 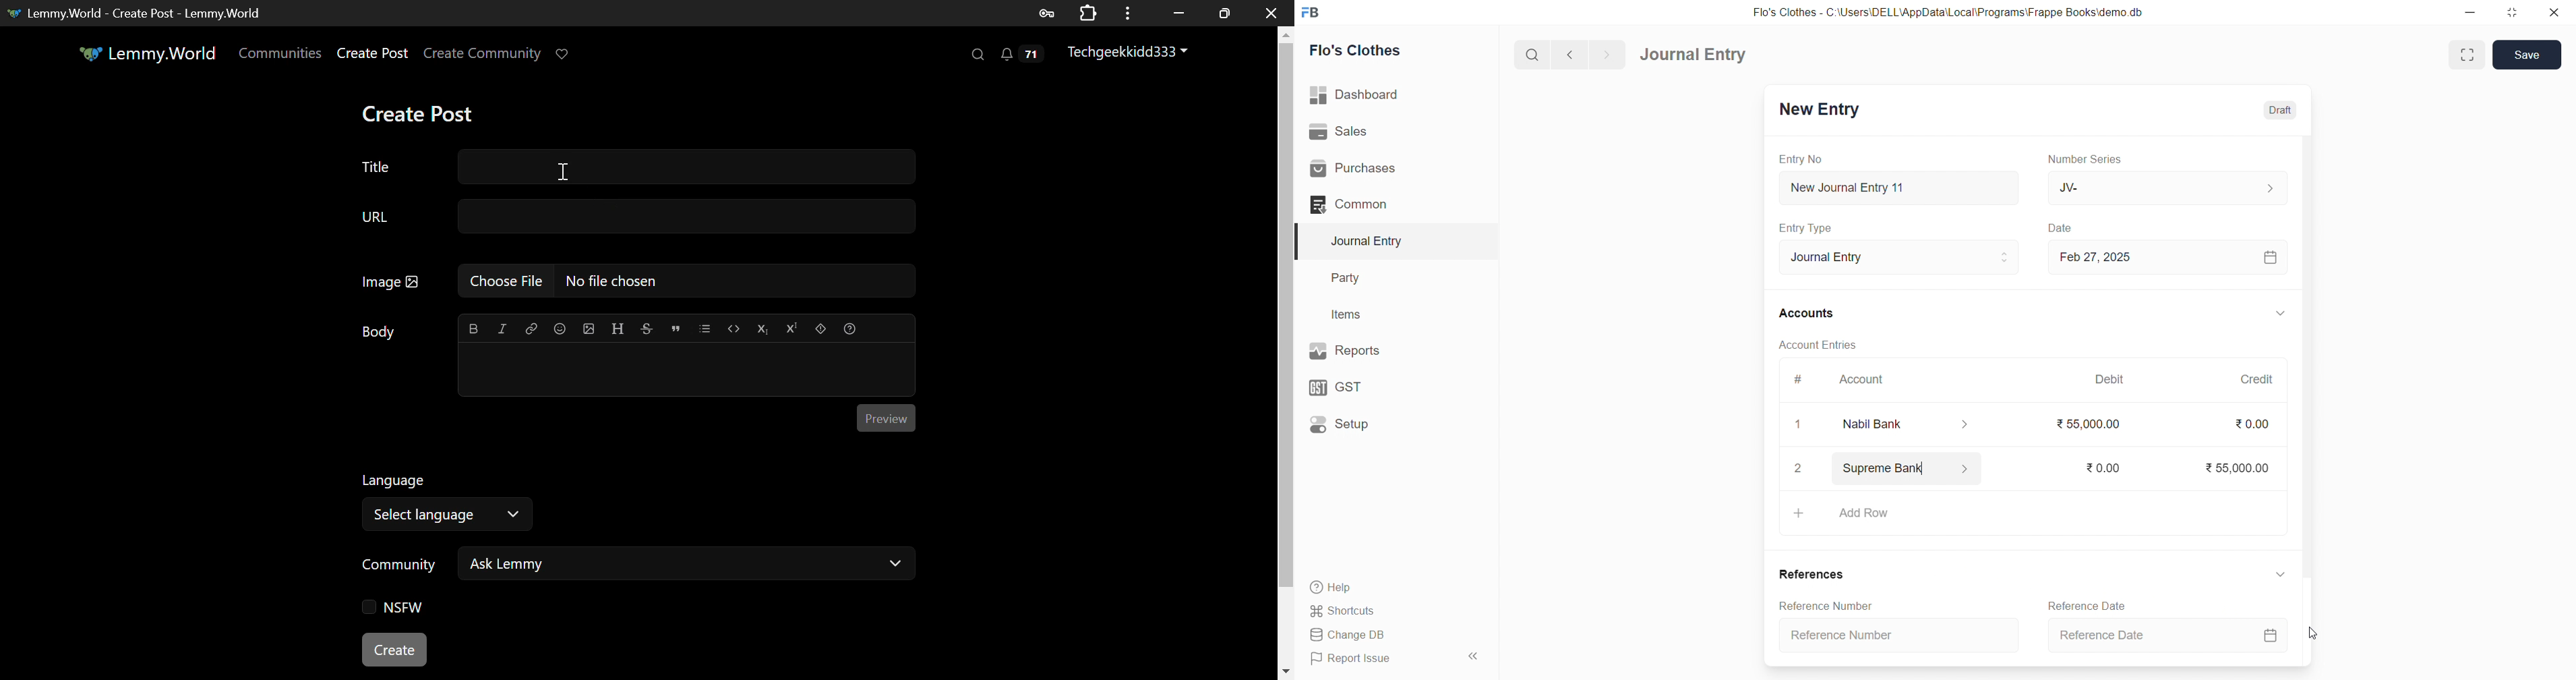 What do you see at coordinates (1045, 13) in the screenshot?
I see `Saved Password Data` at bounding box center [1045, 13].